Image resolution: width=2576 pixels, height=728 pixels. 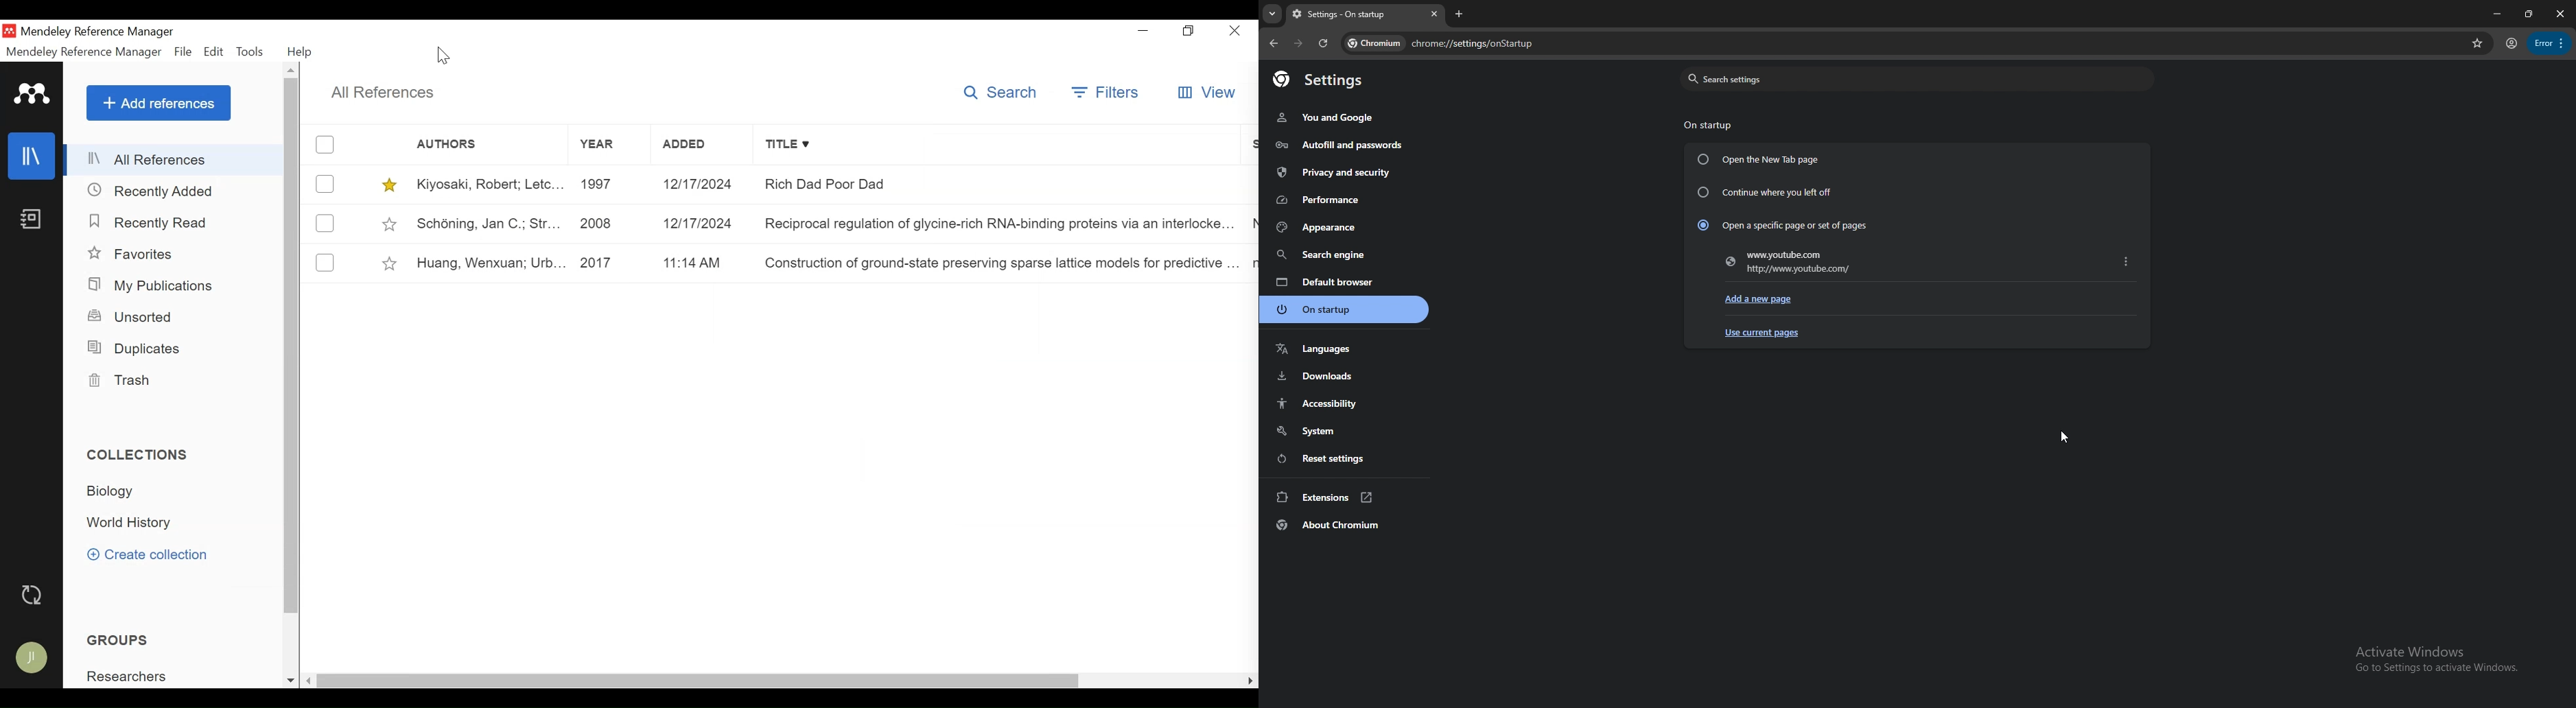 What do you see at coordinates (1248, 681) in the screenshot?
I see `Scroll Right` at bounding box center [1248, 681].